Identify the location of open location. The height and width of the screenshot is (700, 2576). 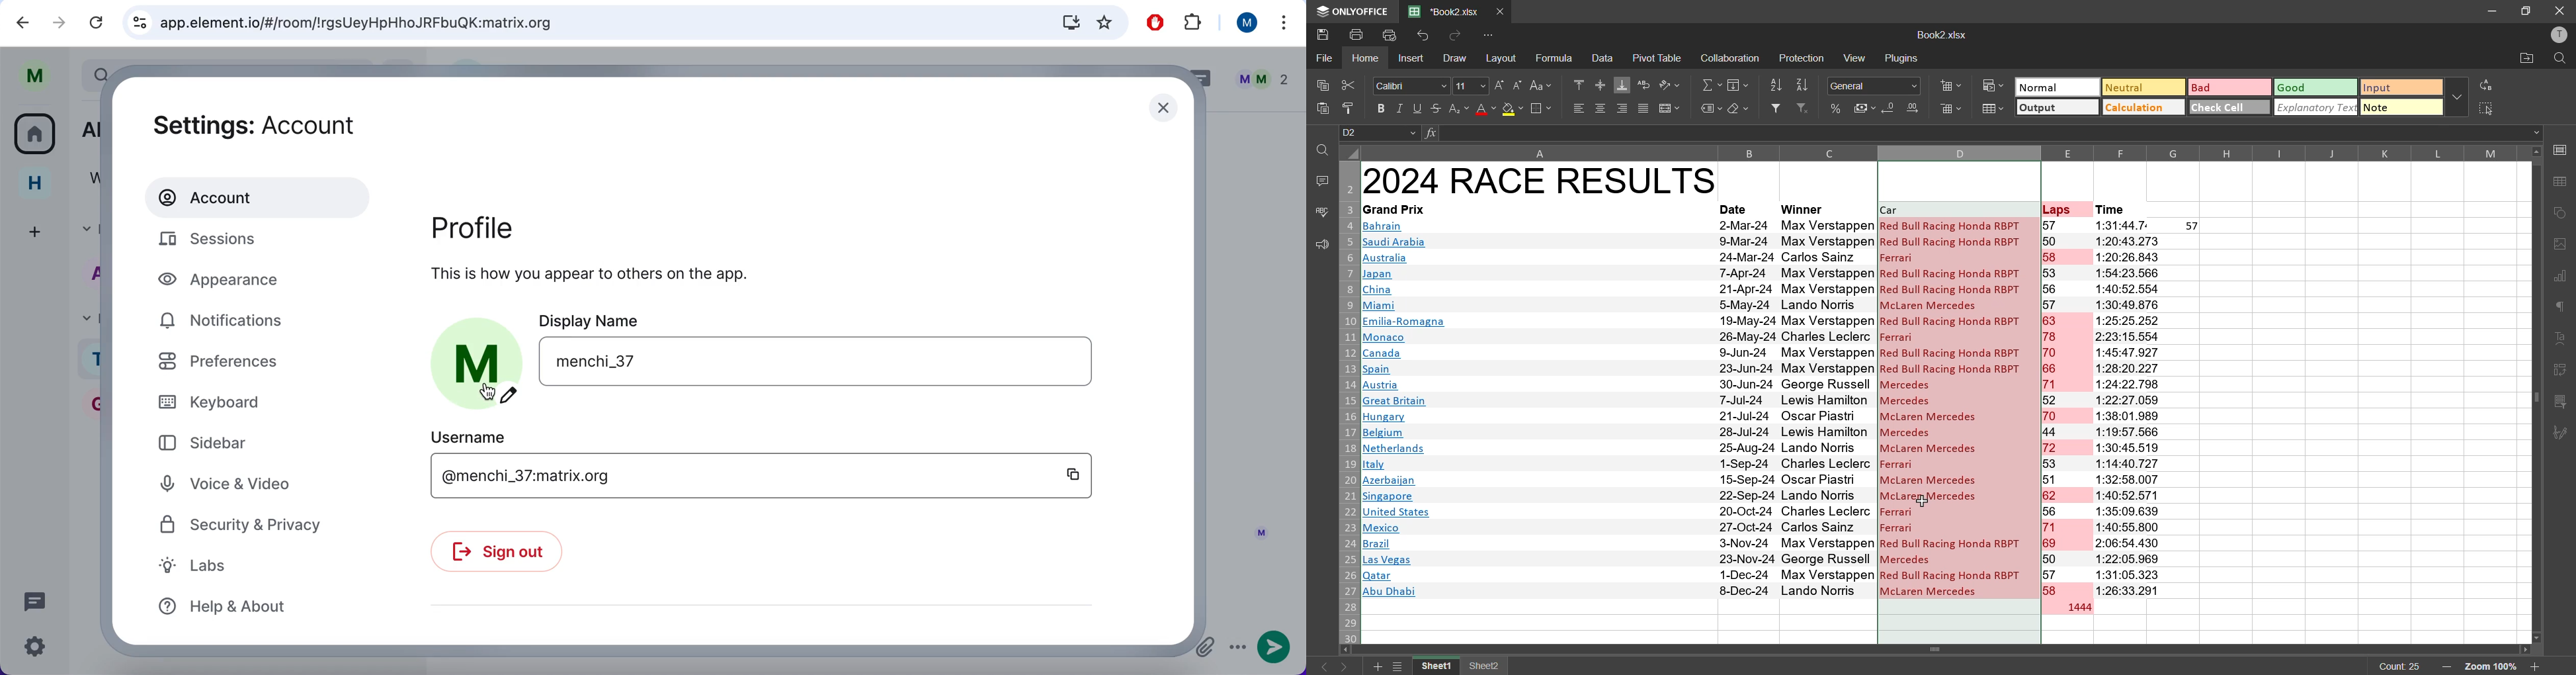
(2524, 61).